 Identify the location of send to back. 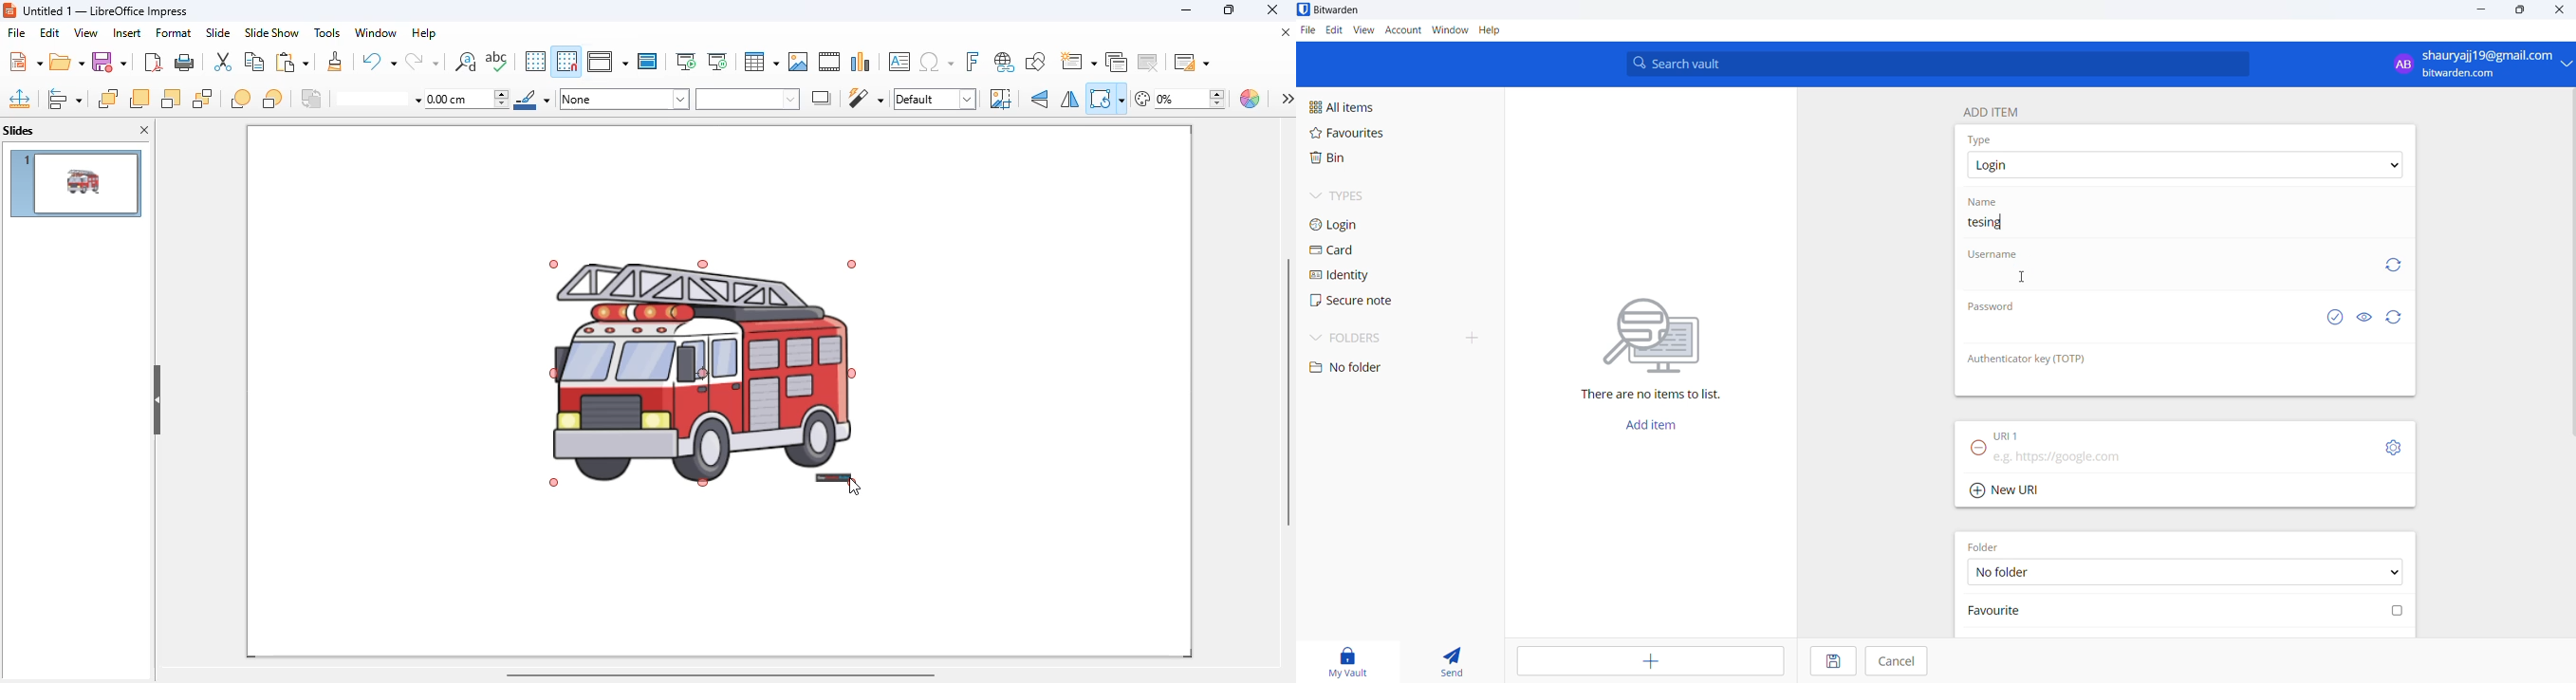
(203, 99).